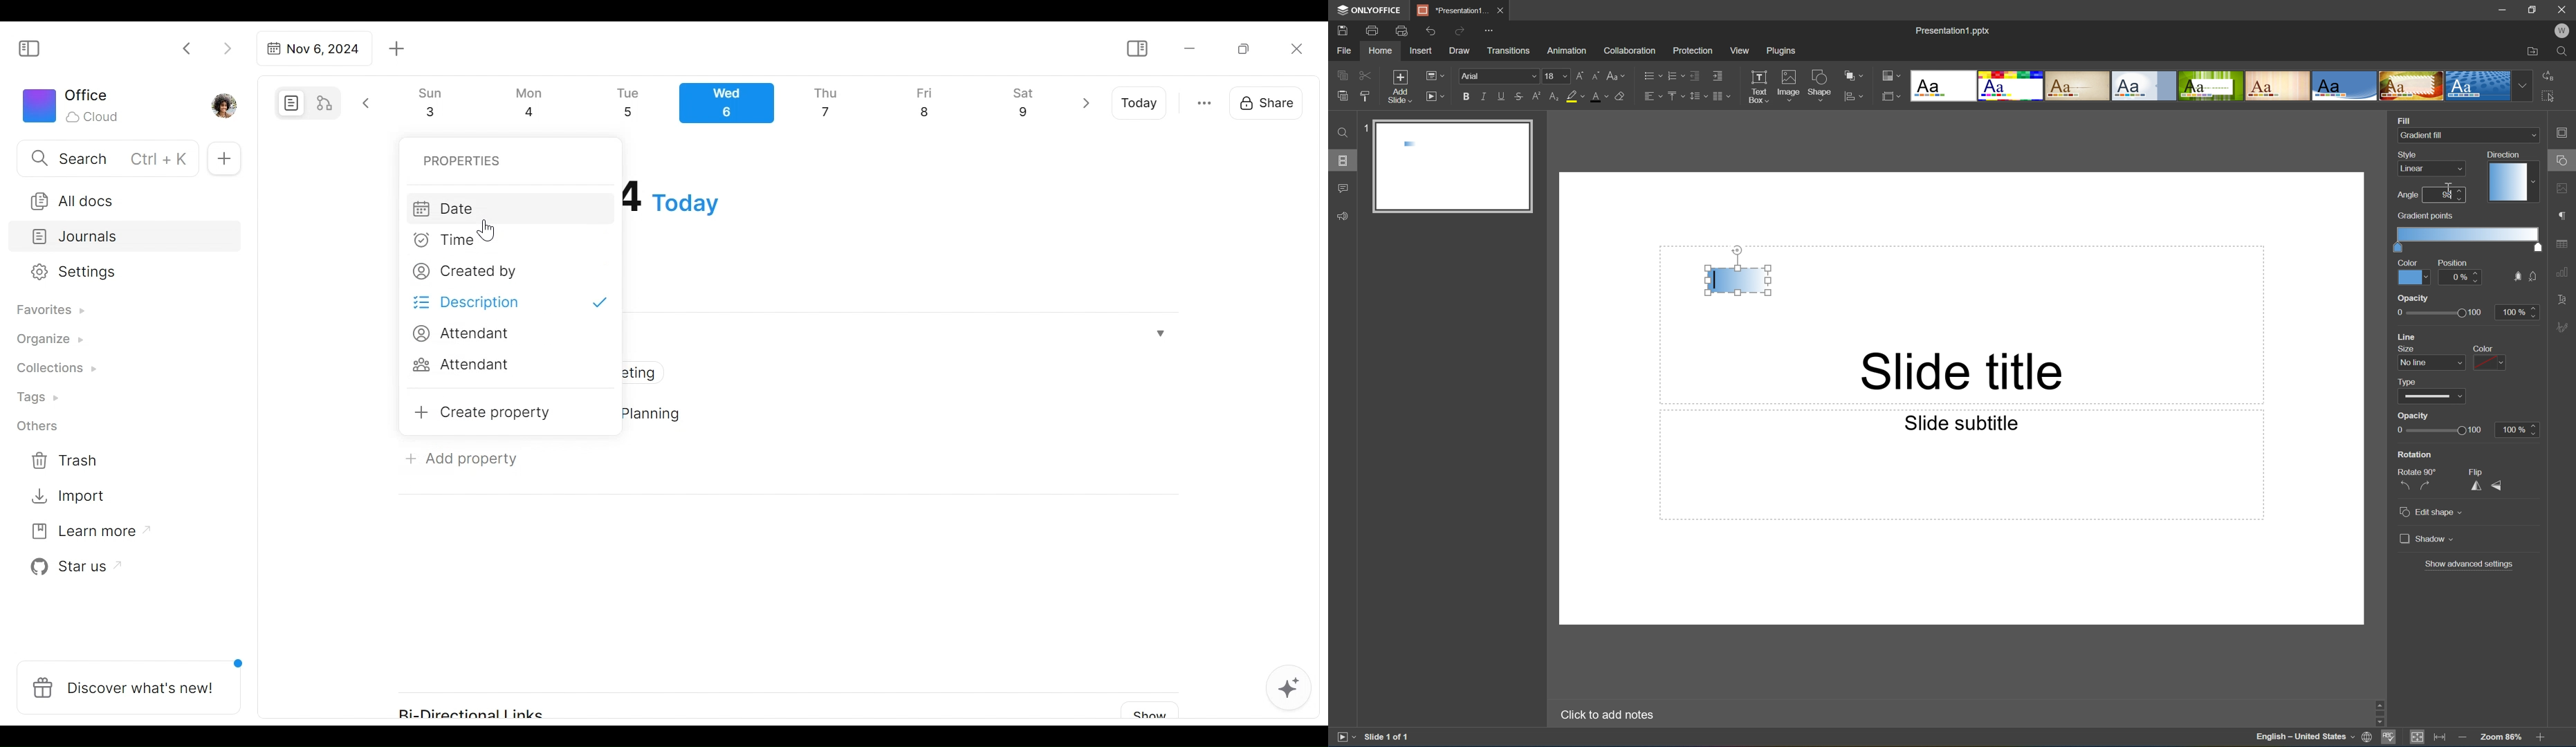 Image resolution: width=2576 pixels, height=756 pixels. Describe the element at coordinates (1499, 9) in the screenshot. I see `Close` at that location.